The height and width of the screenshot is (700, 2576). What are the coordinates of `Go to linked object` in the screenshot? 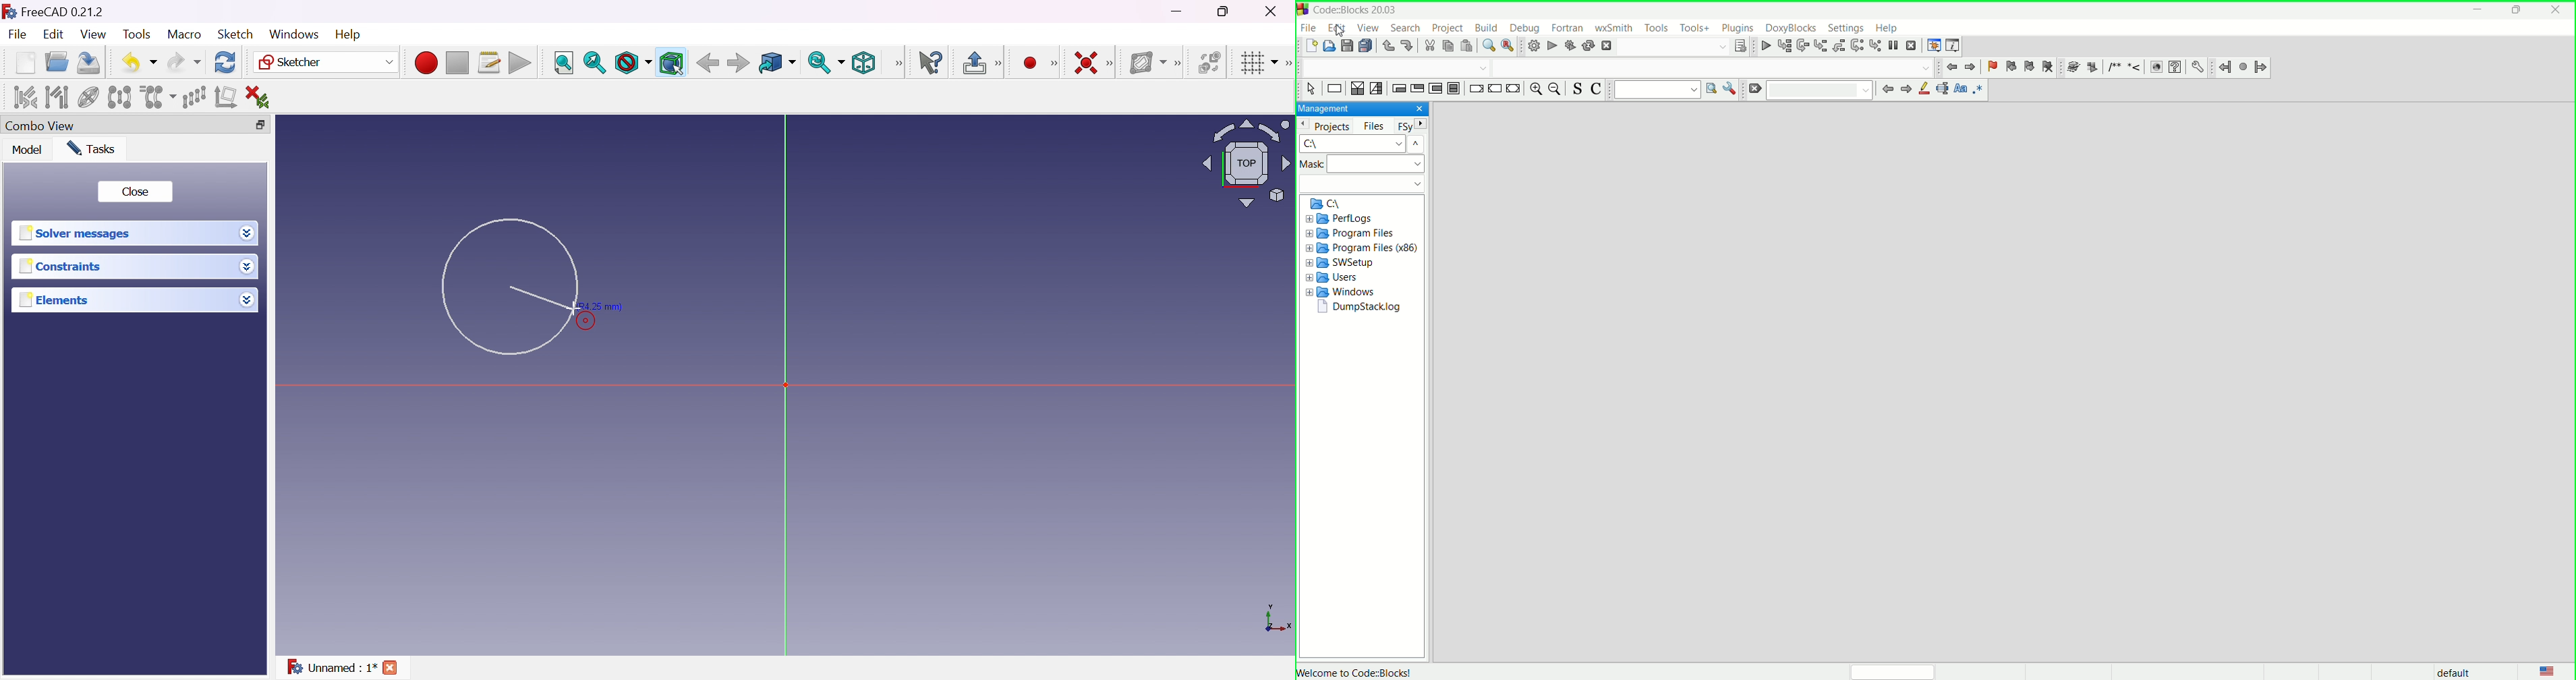 It's located at (776, 63).